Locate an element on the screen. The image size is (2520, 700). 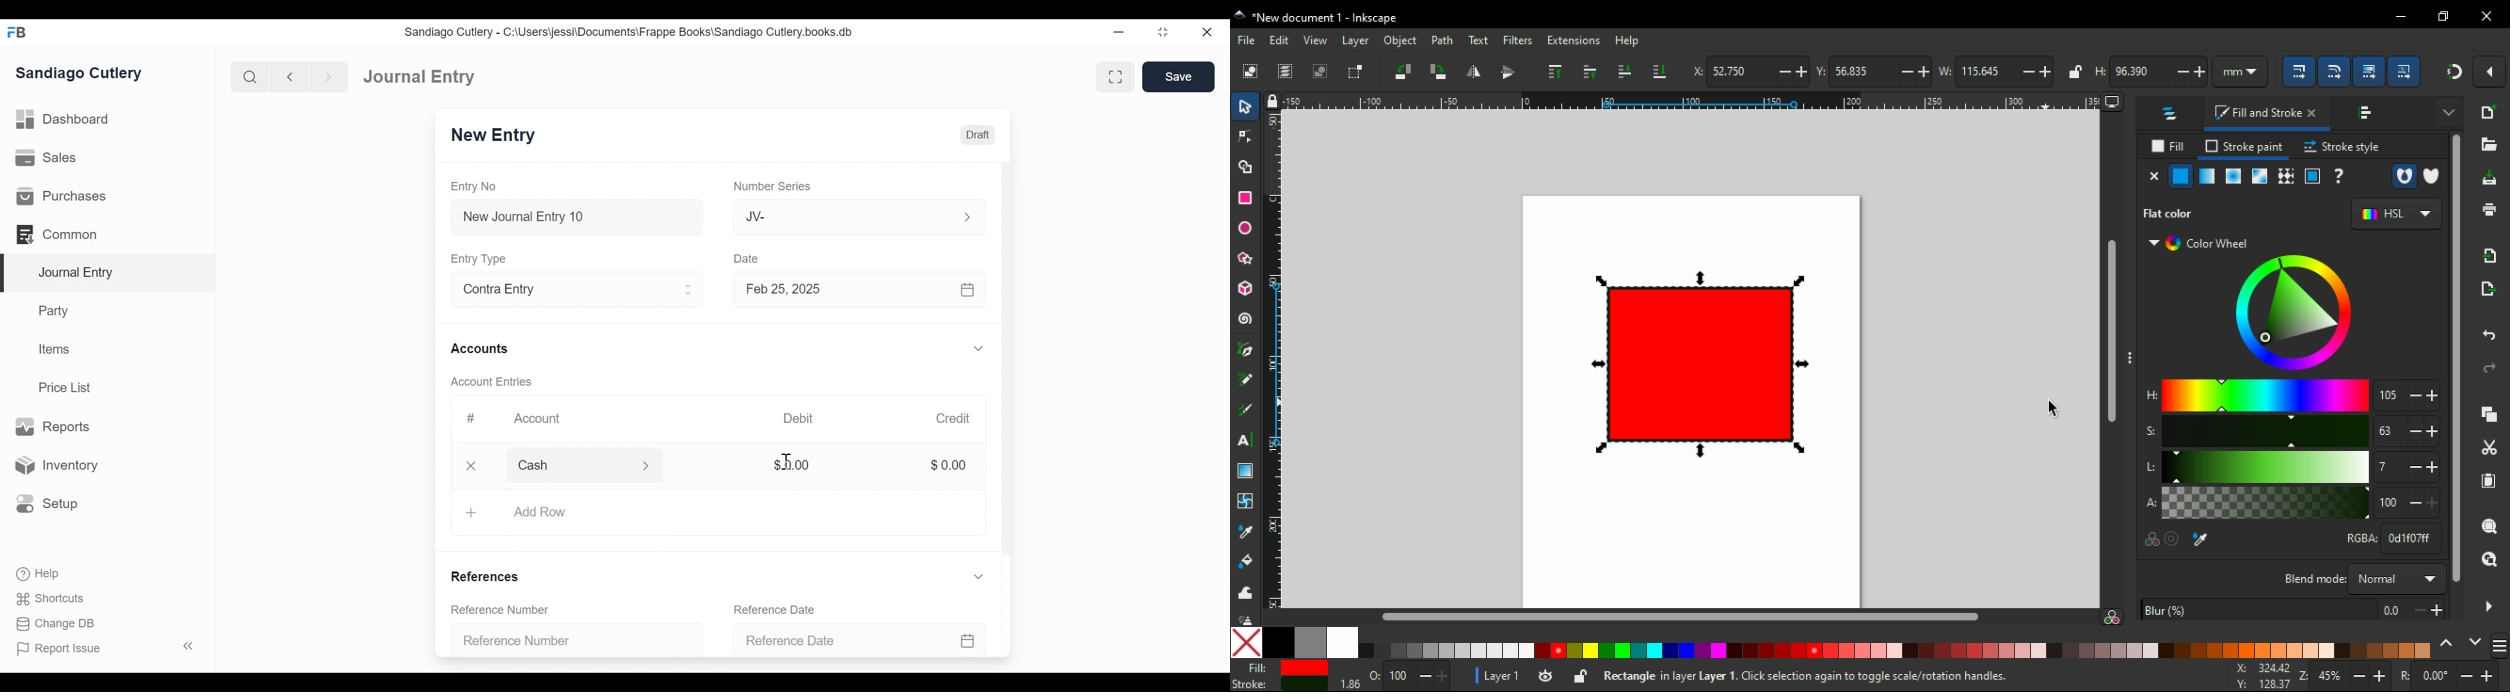
snap is located at coordinates (2452, 74).